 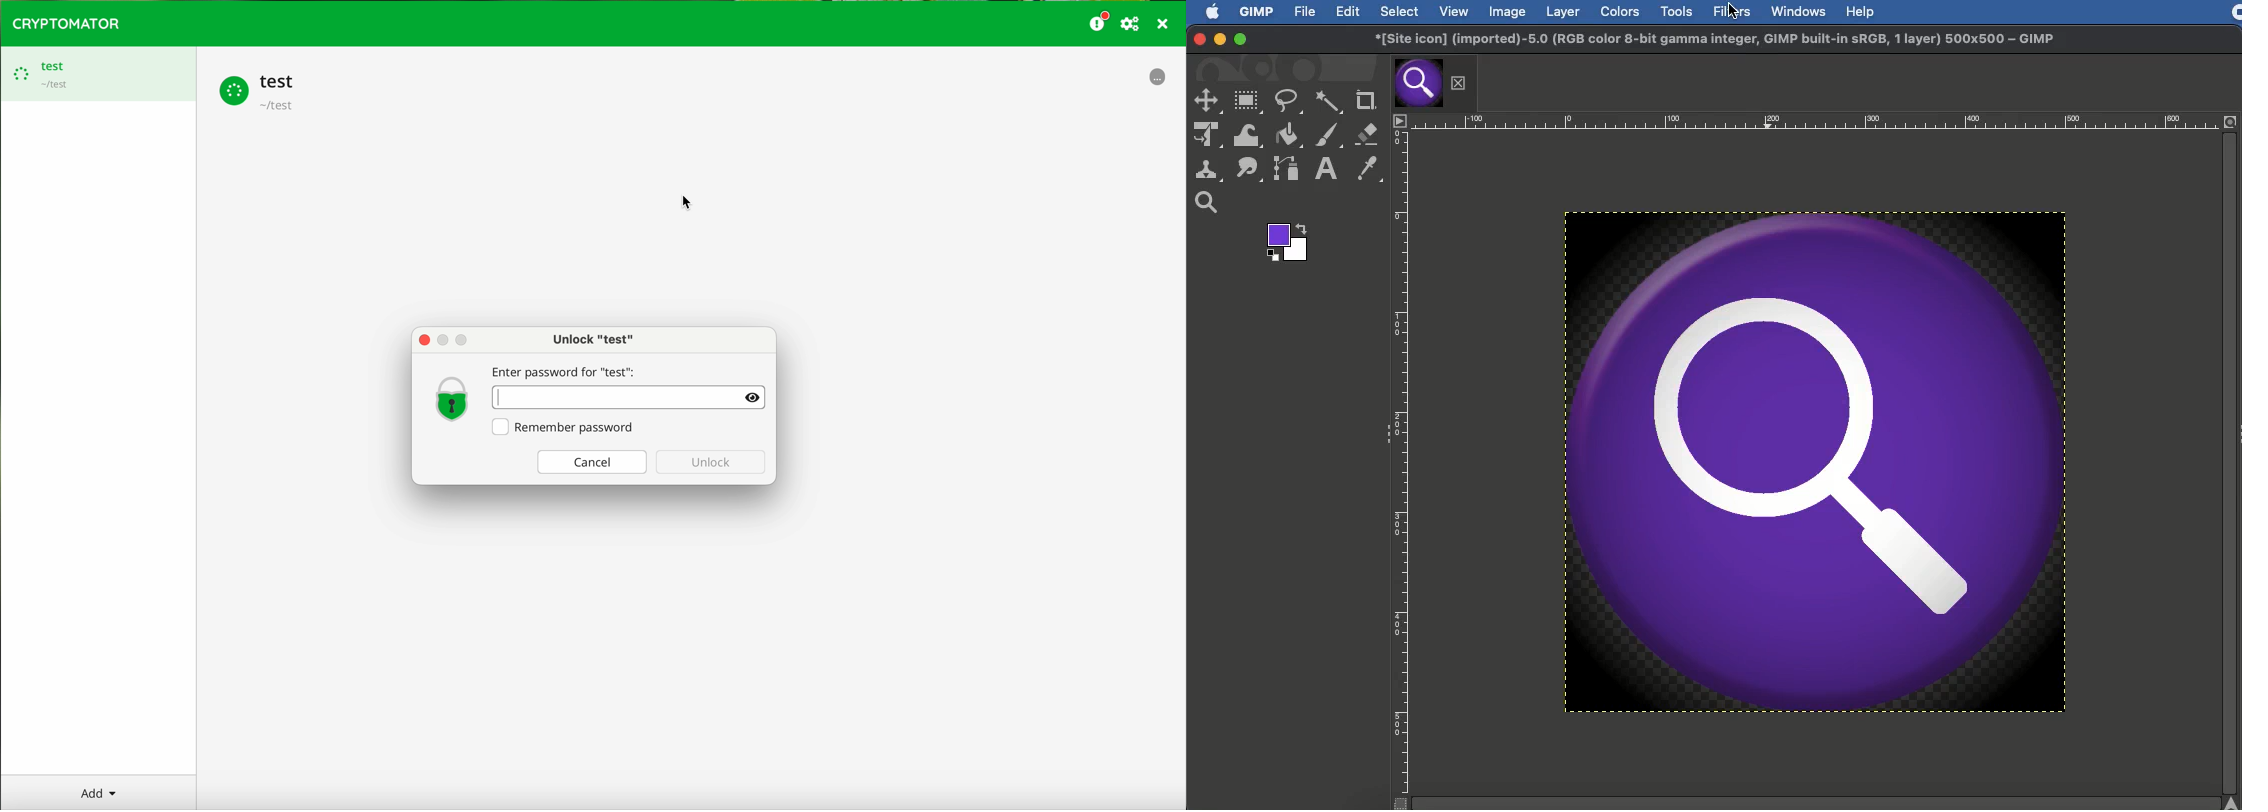 I want to click on Logo, so click(x=1206, y=11).